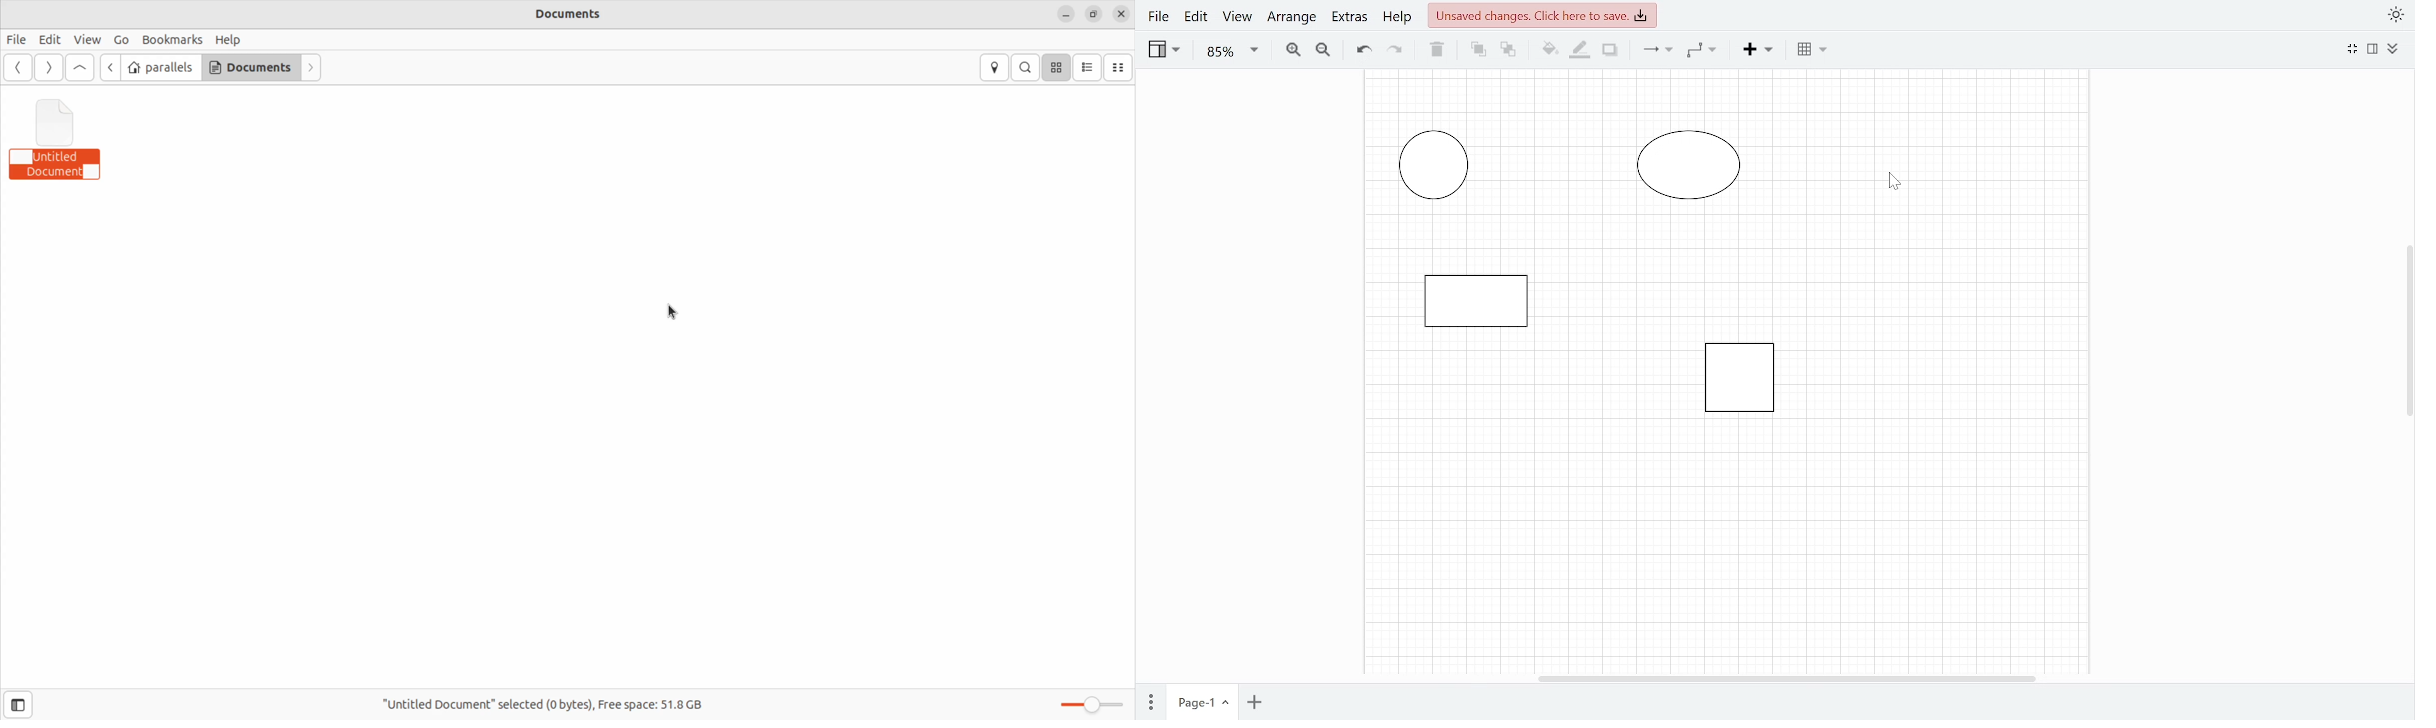  What do you see at coordinates (1397, 21) in the screenshot?
I see `Help` at bounding box center [1397, 21].